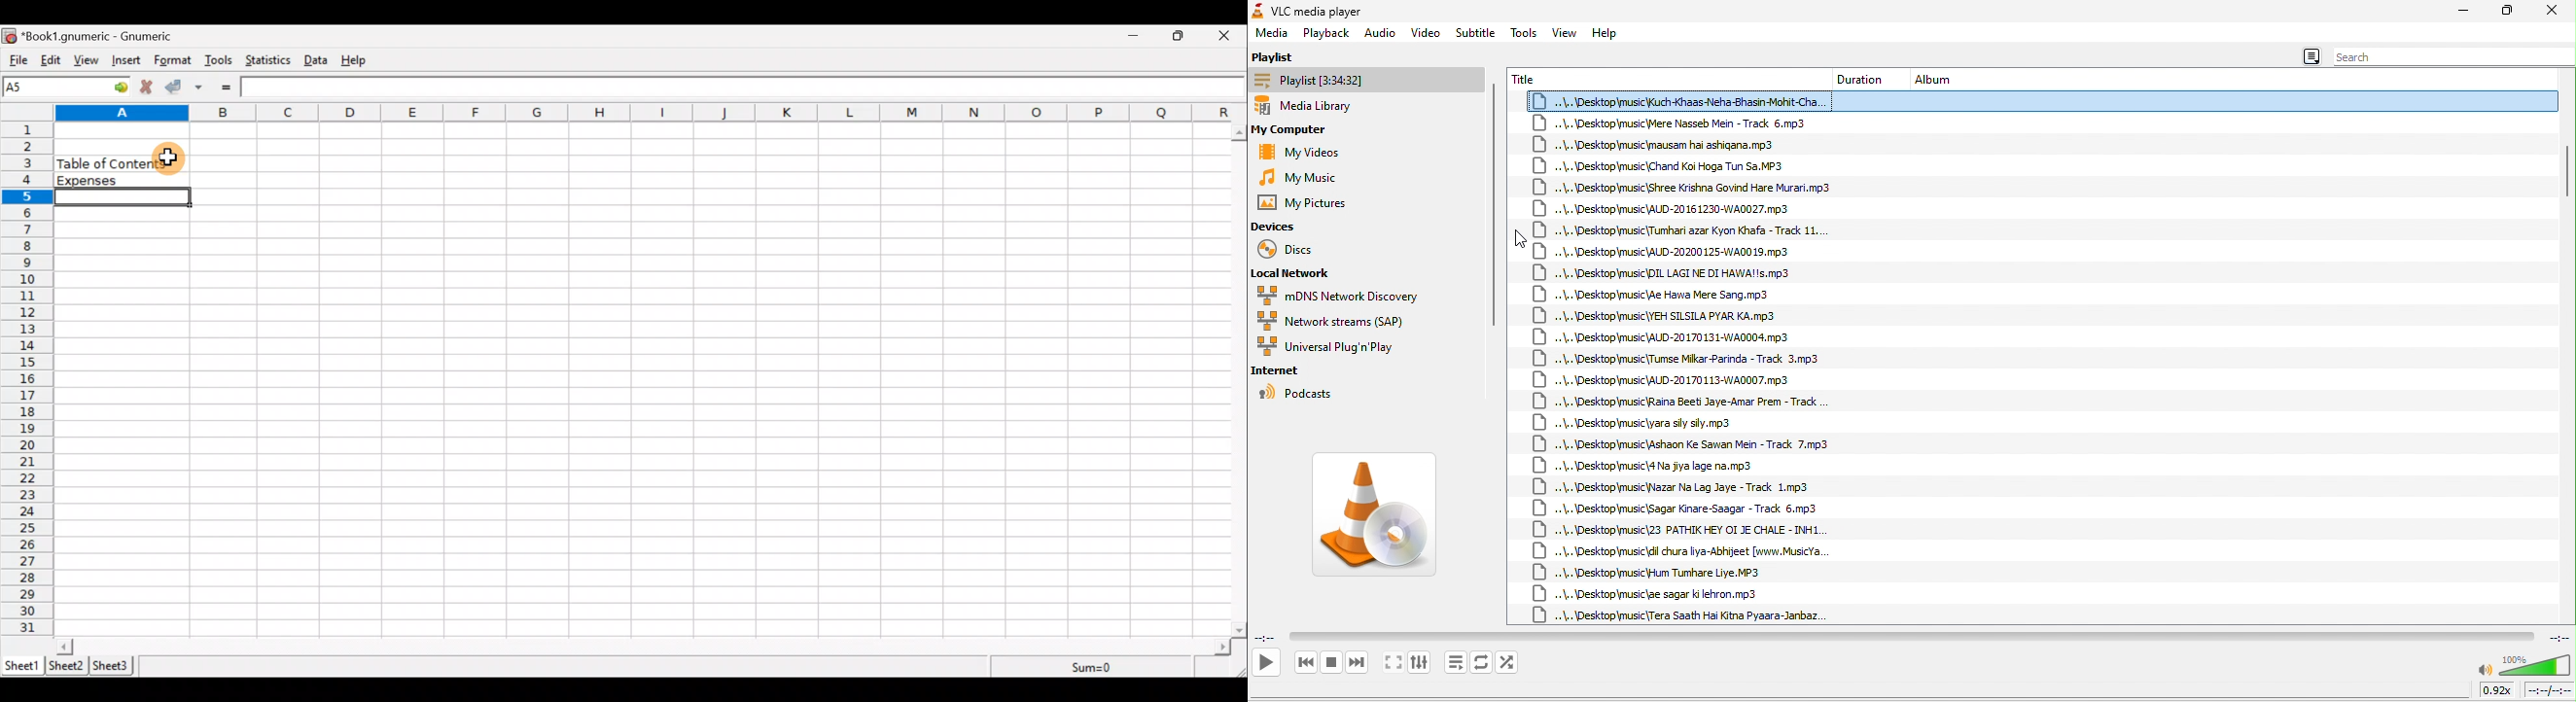 The image size is (2576, 728). Describe the element at coordinates (1671, 143) in the screenshot. I see `..\..\Desktop\music\mausam hai ashigana.mp3` at that location.